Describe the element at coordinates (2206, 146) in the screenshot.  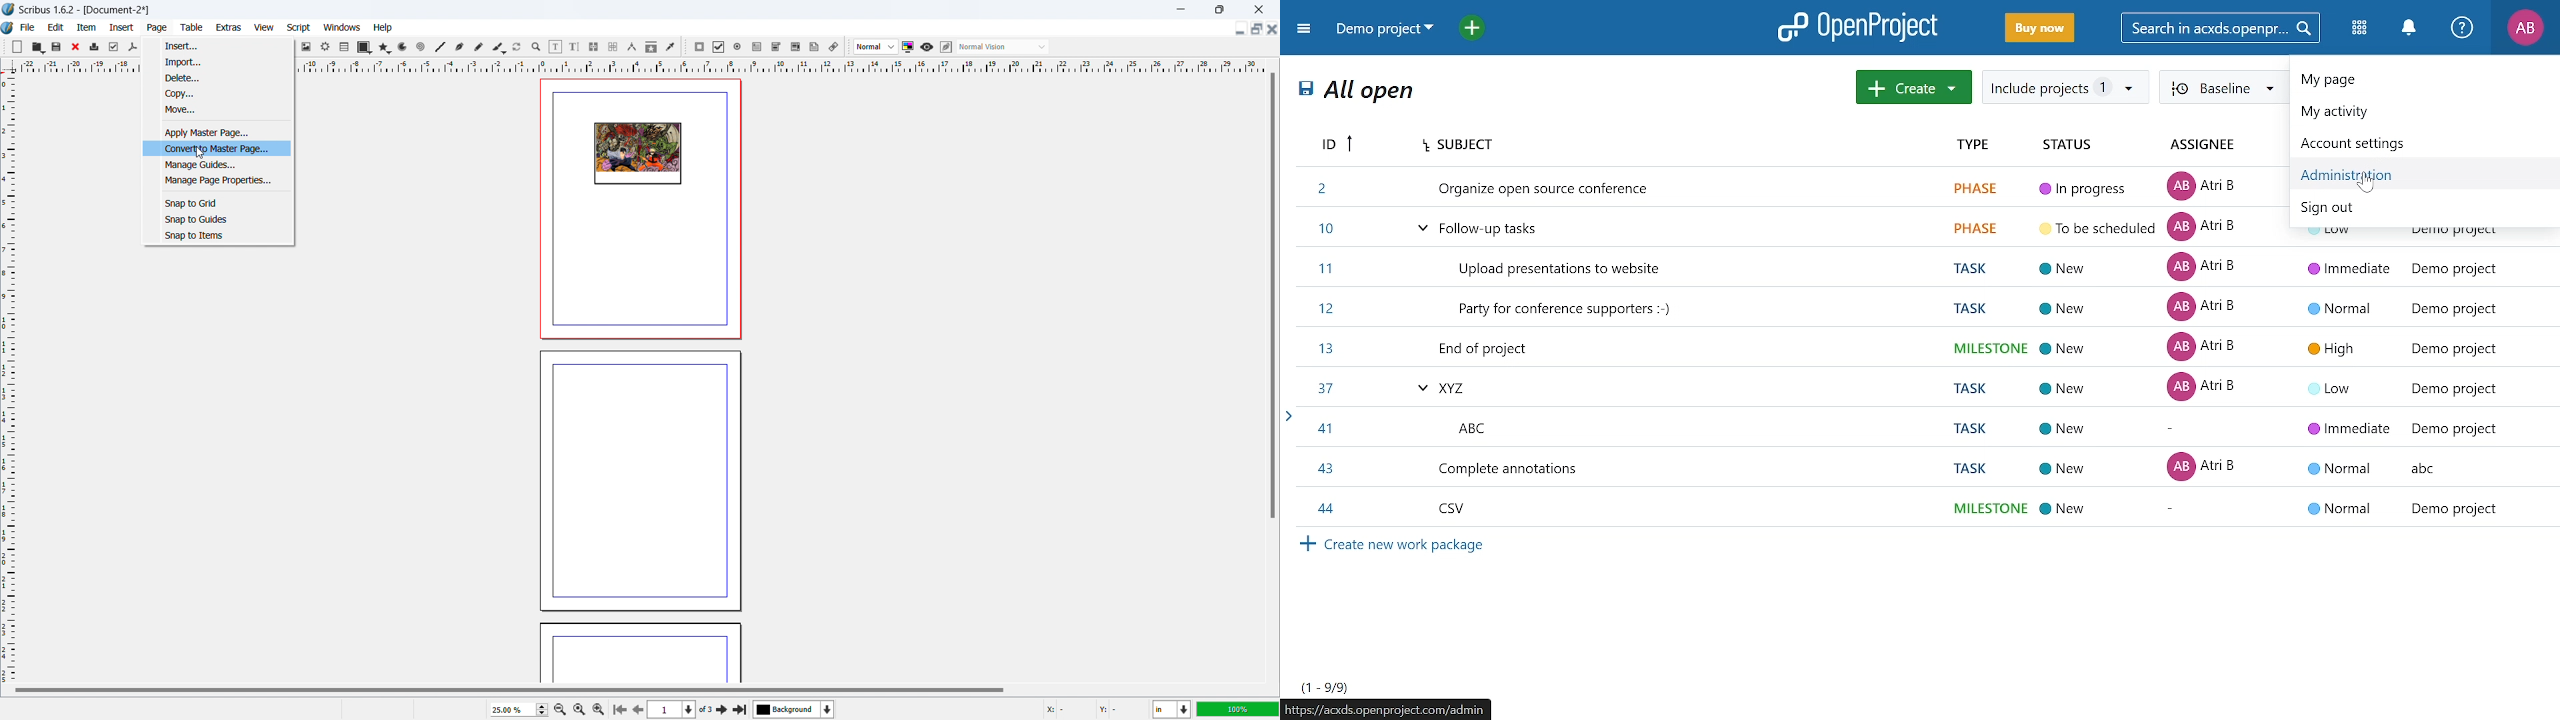
I see `assignee` at that location.